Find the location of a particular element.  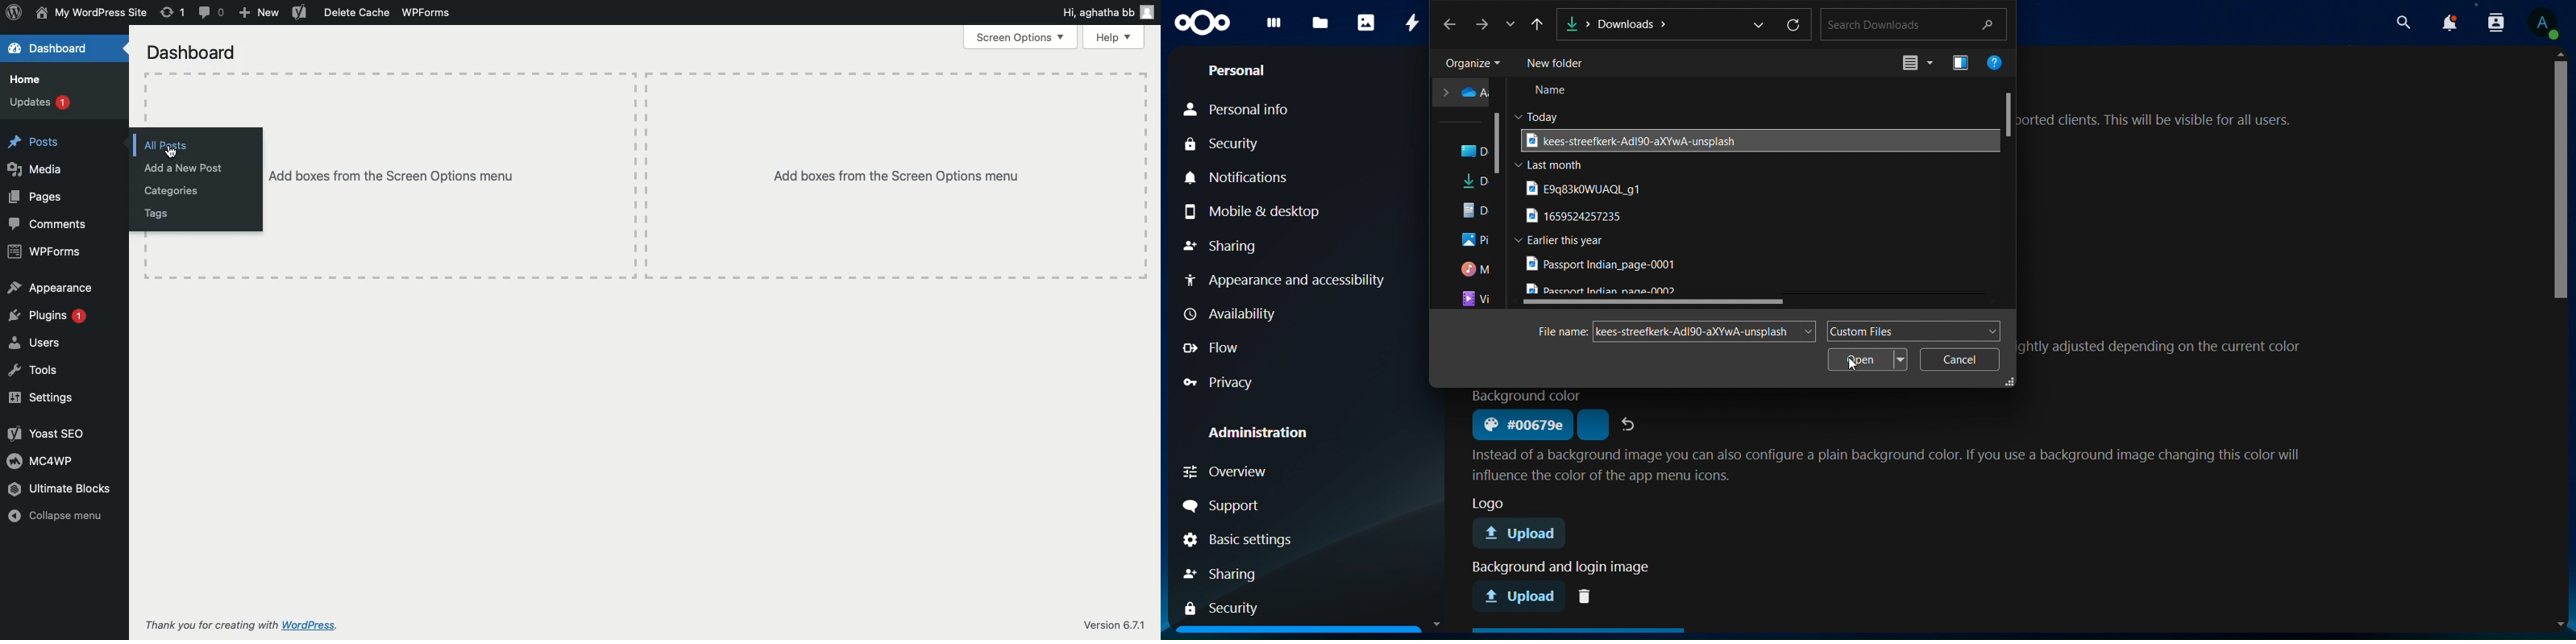

Posts is located at coordinates (35, 139).